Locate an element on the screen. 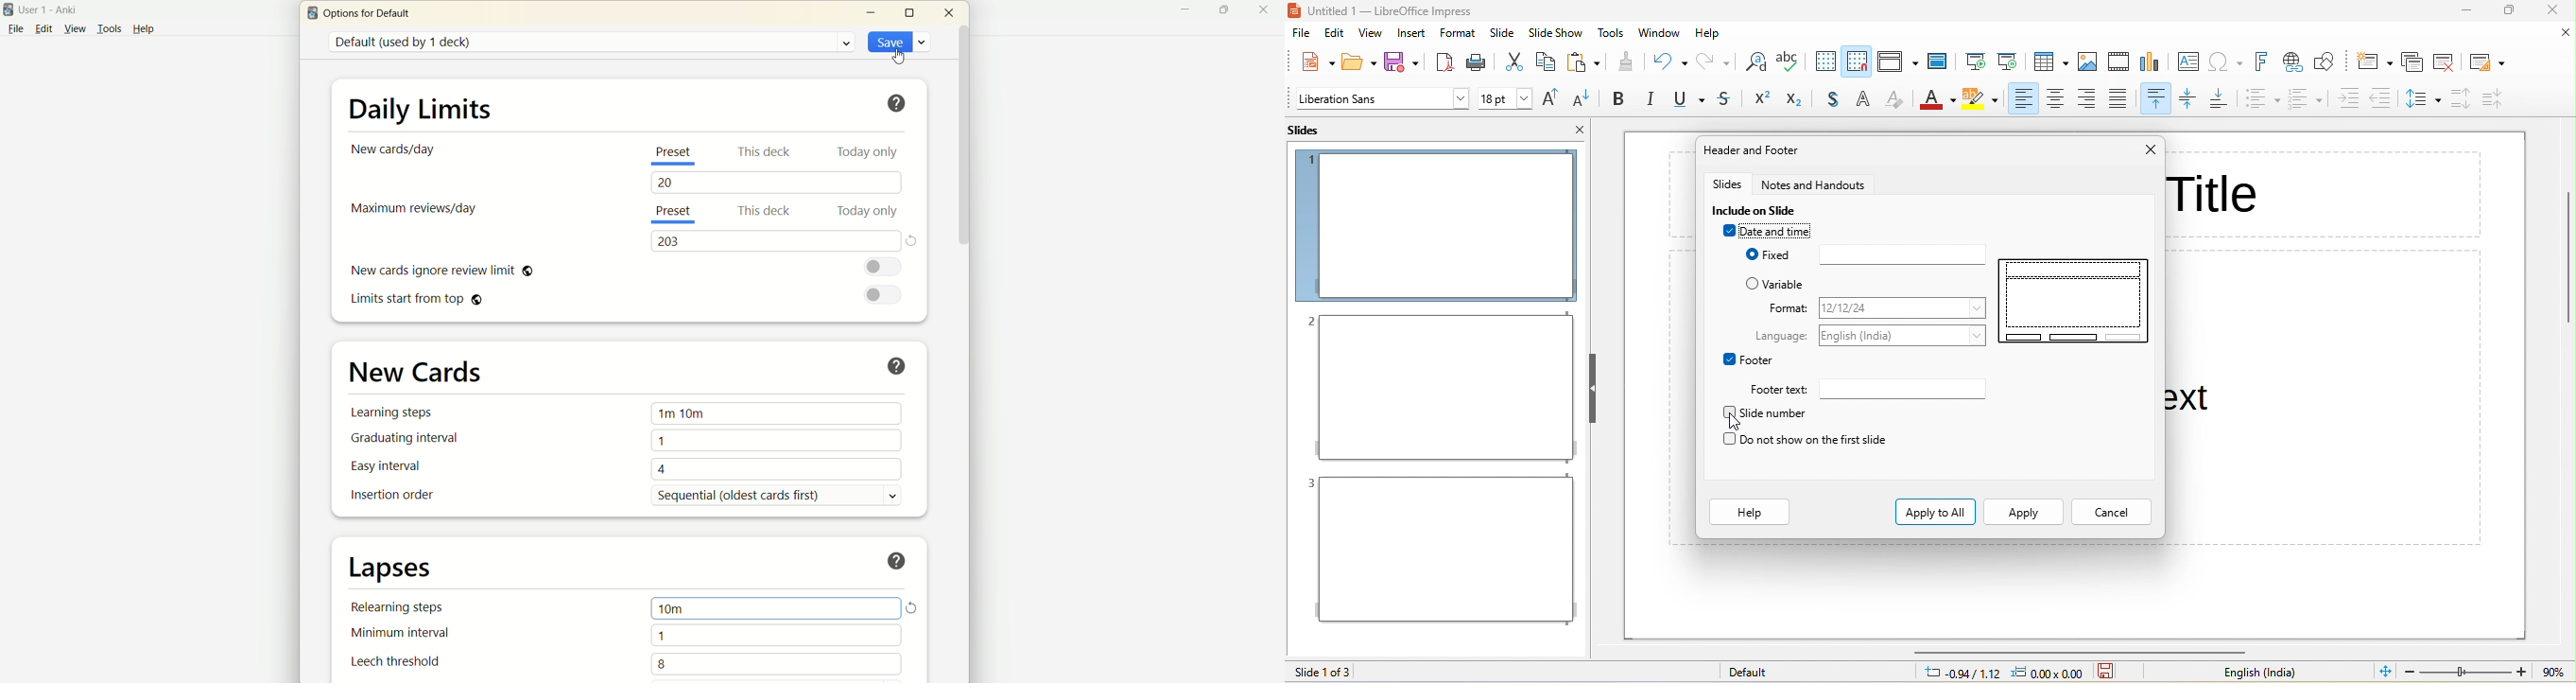 The height and width of the screenshot is (700, 2576). apply outline attribute to font  is located at coordinates (1866, 99).